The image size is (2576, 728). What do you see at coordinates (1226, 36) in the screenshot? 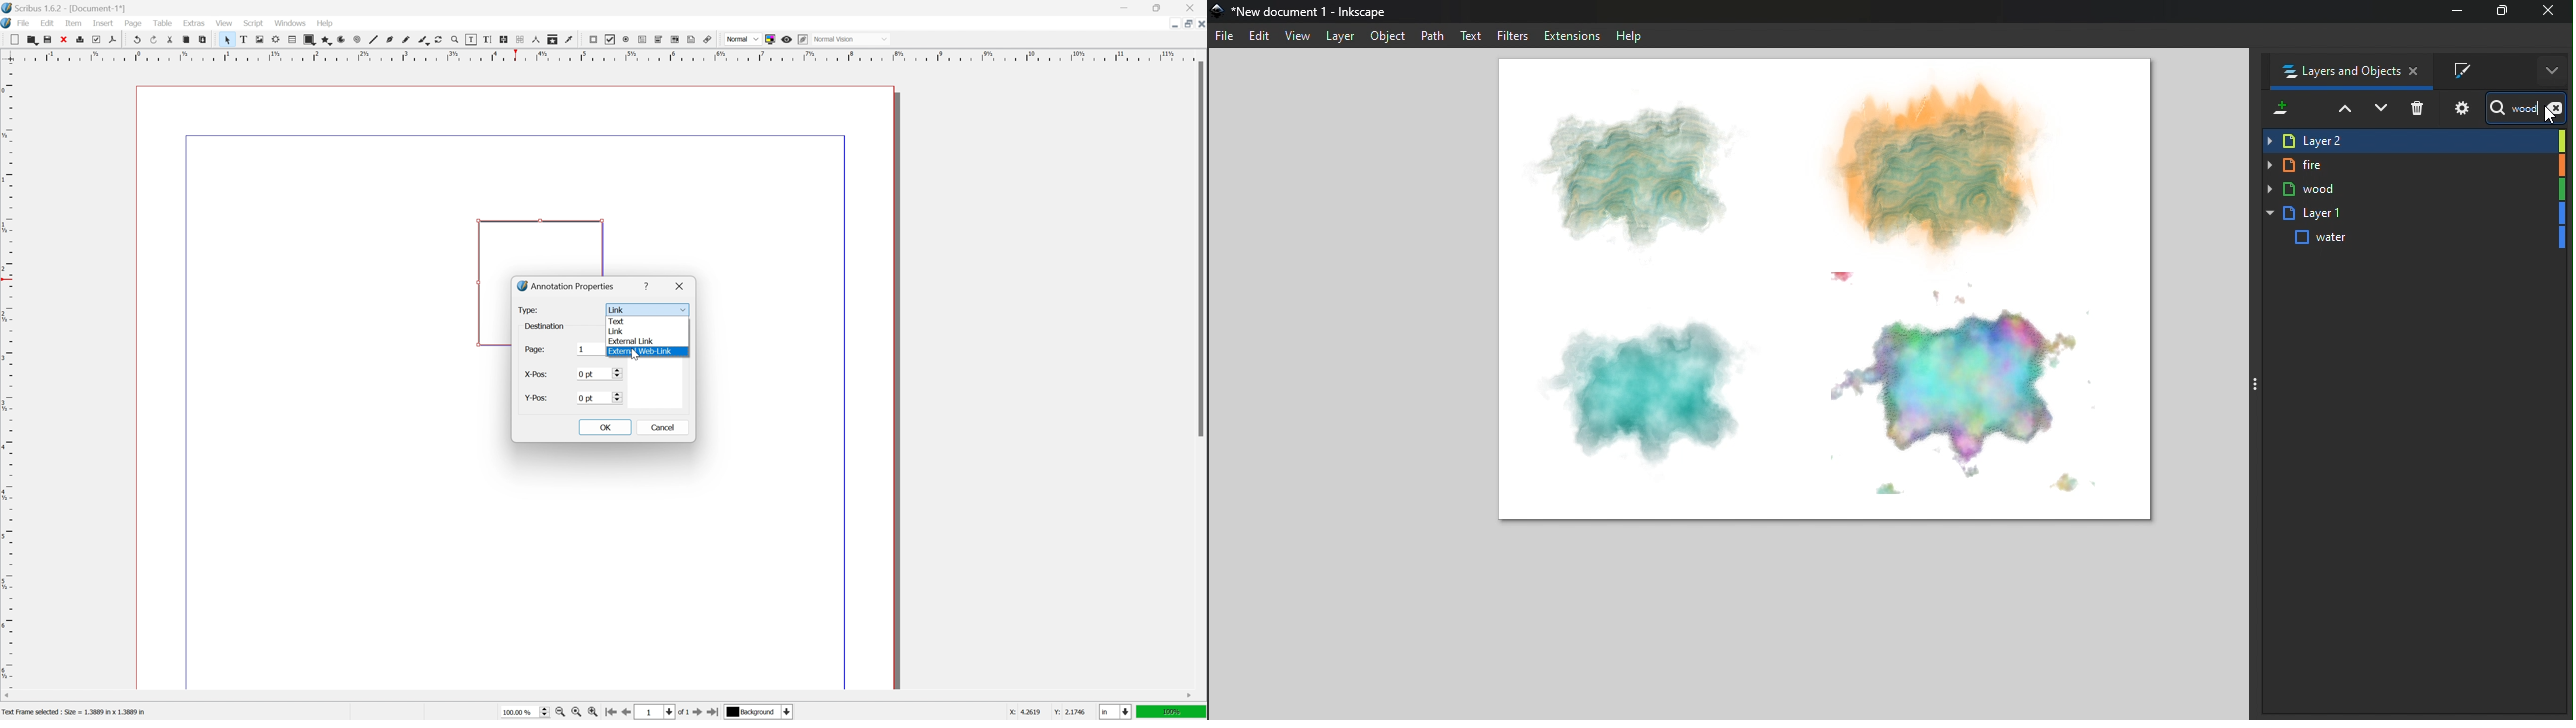
I see `File` at bounding box center [1226, 36].